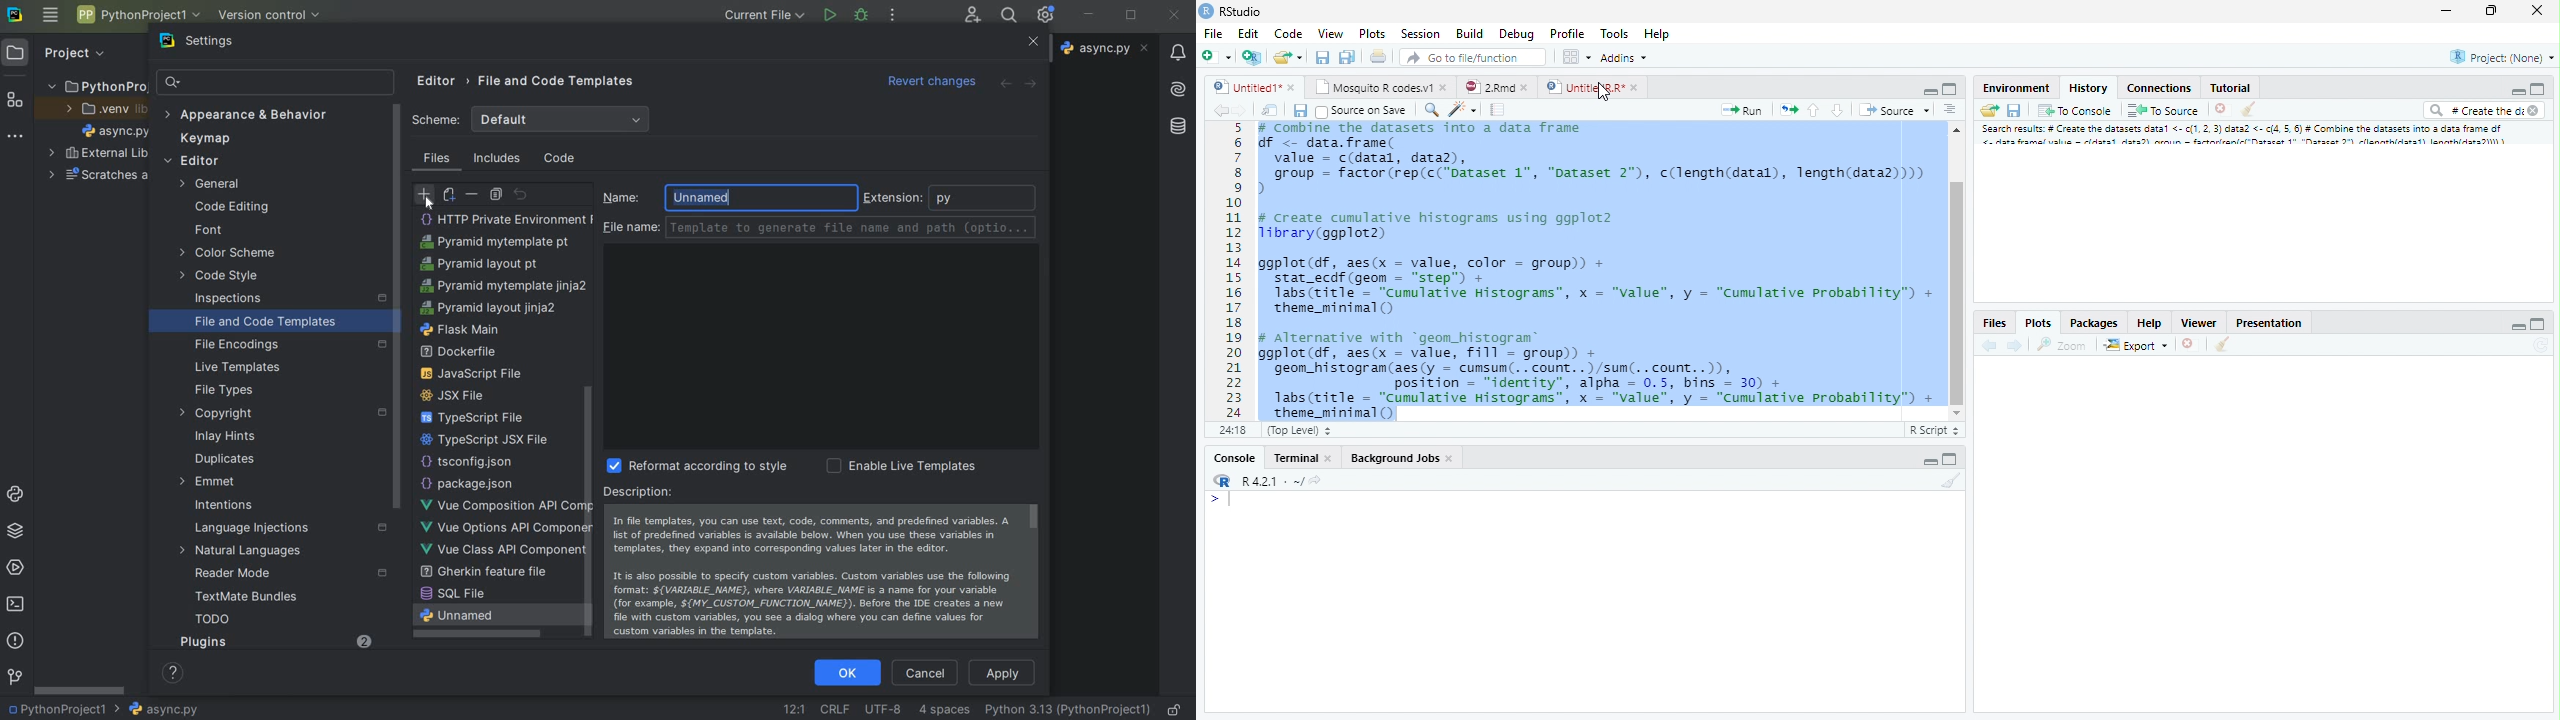 Image resolution: width=2576 pixels, height=728 pixels. What do you see at coordinates (2014, 347) in the screenshot?
I see `Next` at bounding box center [2014, 347].